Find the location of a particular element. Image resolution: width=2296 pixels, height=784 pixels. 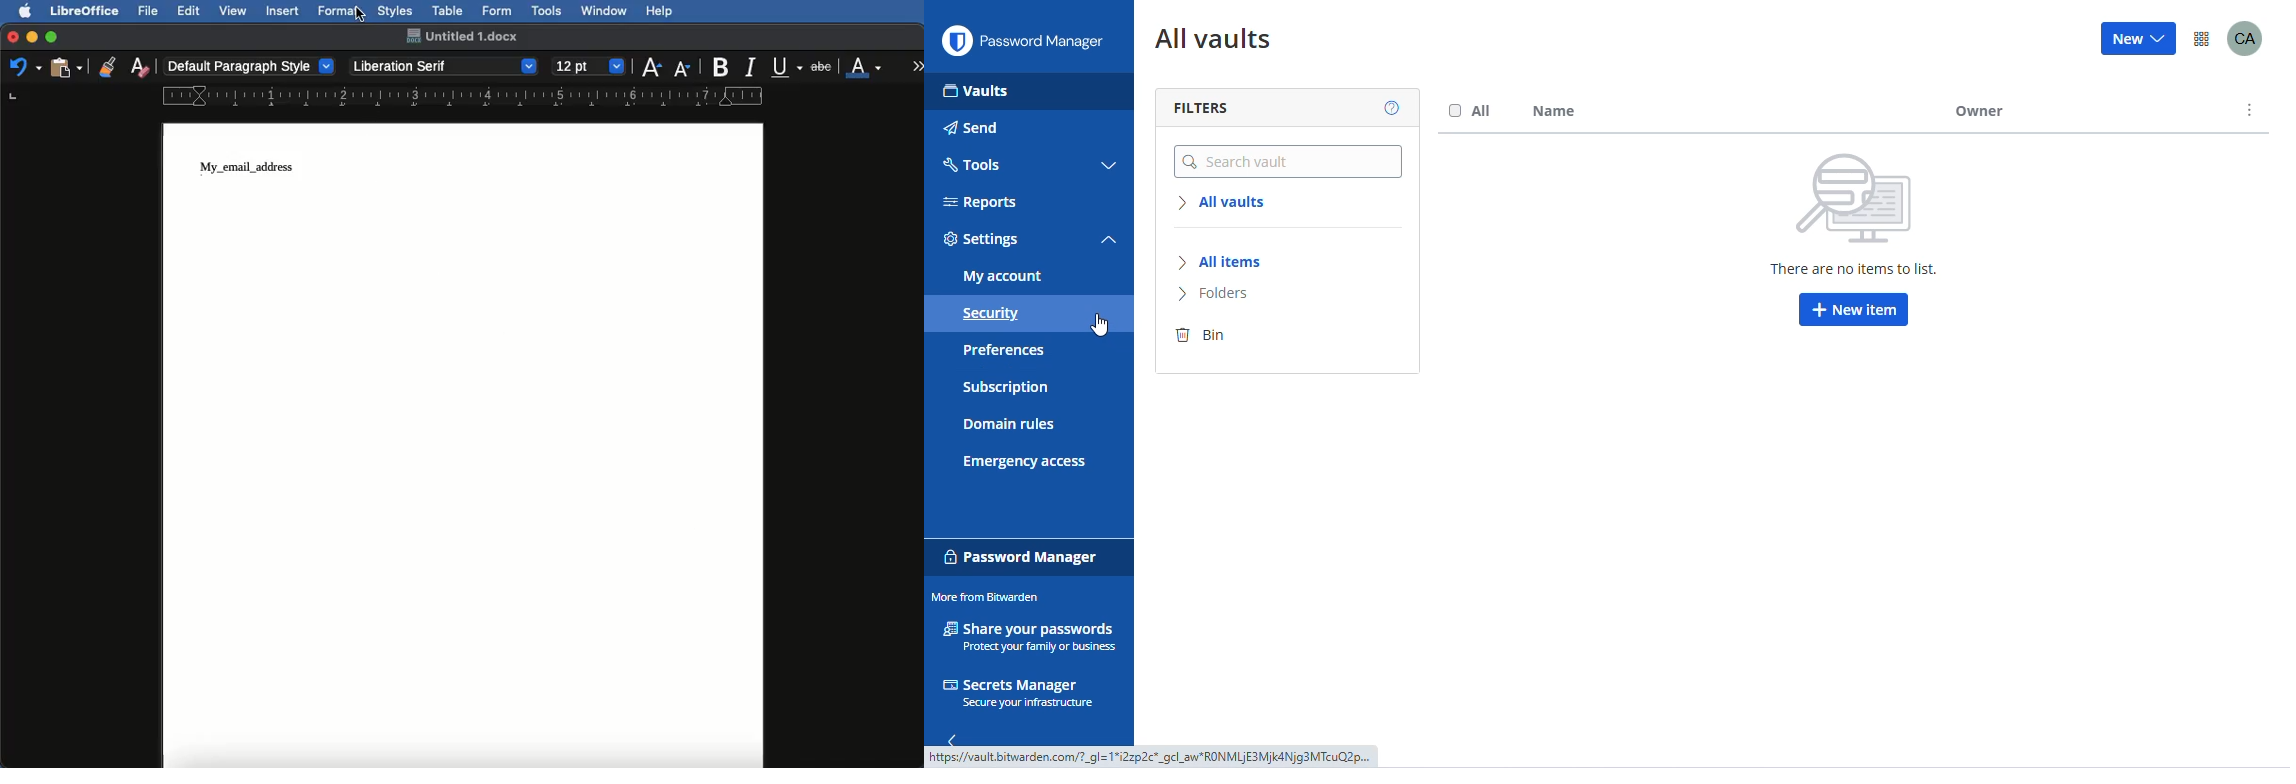

Clipboard is located at coordinates (66, 66).